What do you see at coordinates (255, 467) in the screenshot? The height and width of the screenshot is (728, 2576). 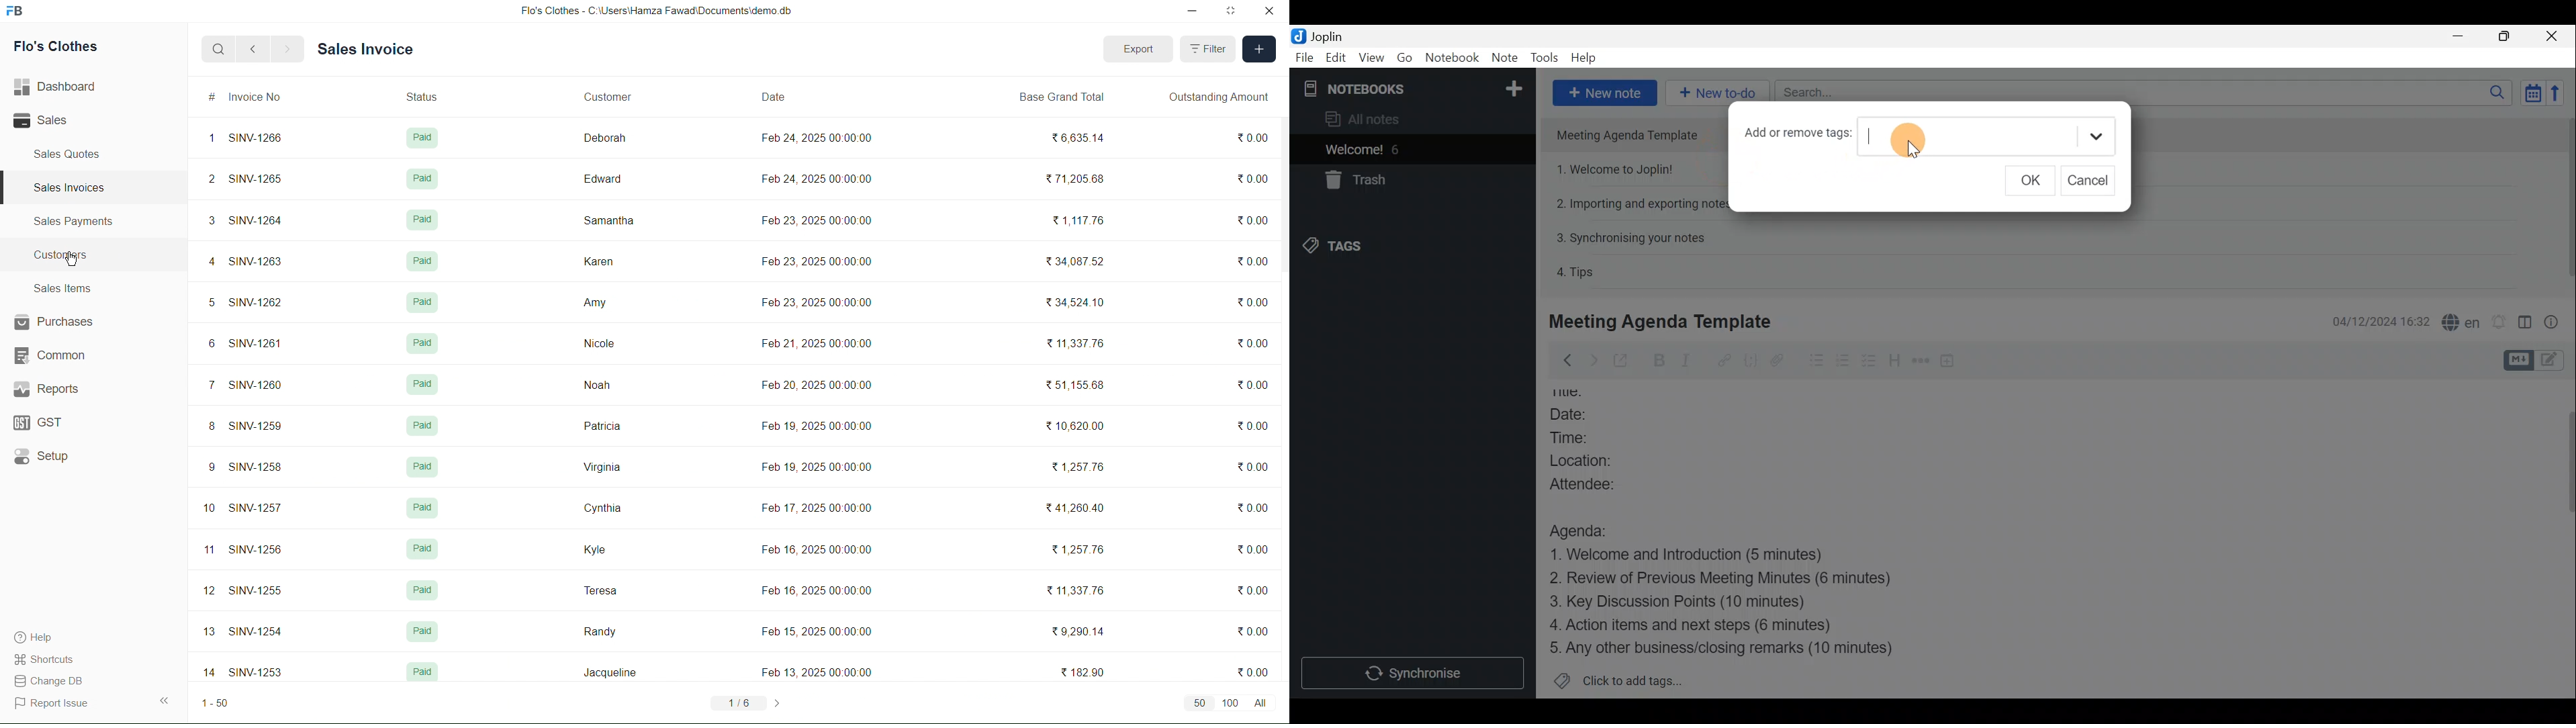 I see `SINV-1258` at bounding box center [255, 467].